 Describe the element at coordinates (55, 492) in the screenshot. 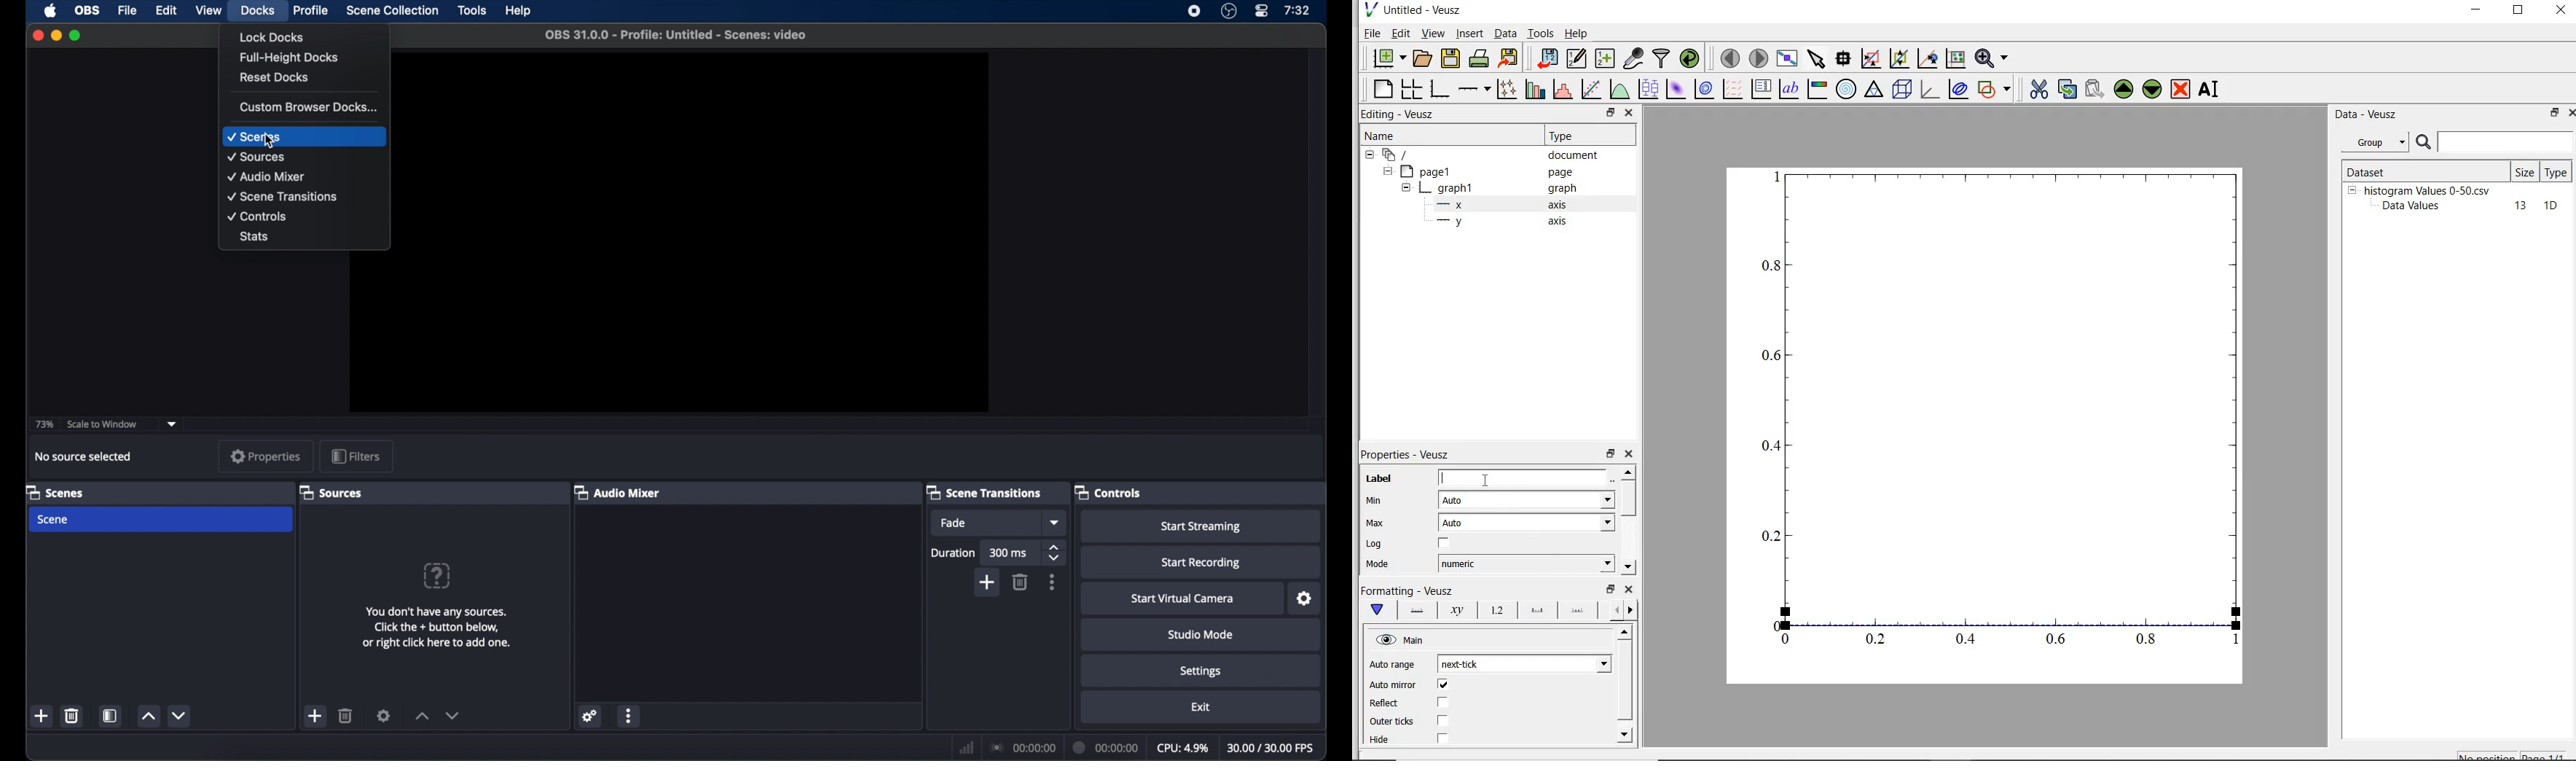

I see `scenes` at that location.